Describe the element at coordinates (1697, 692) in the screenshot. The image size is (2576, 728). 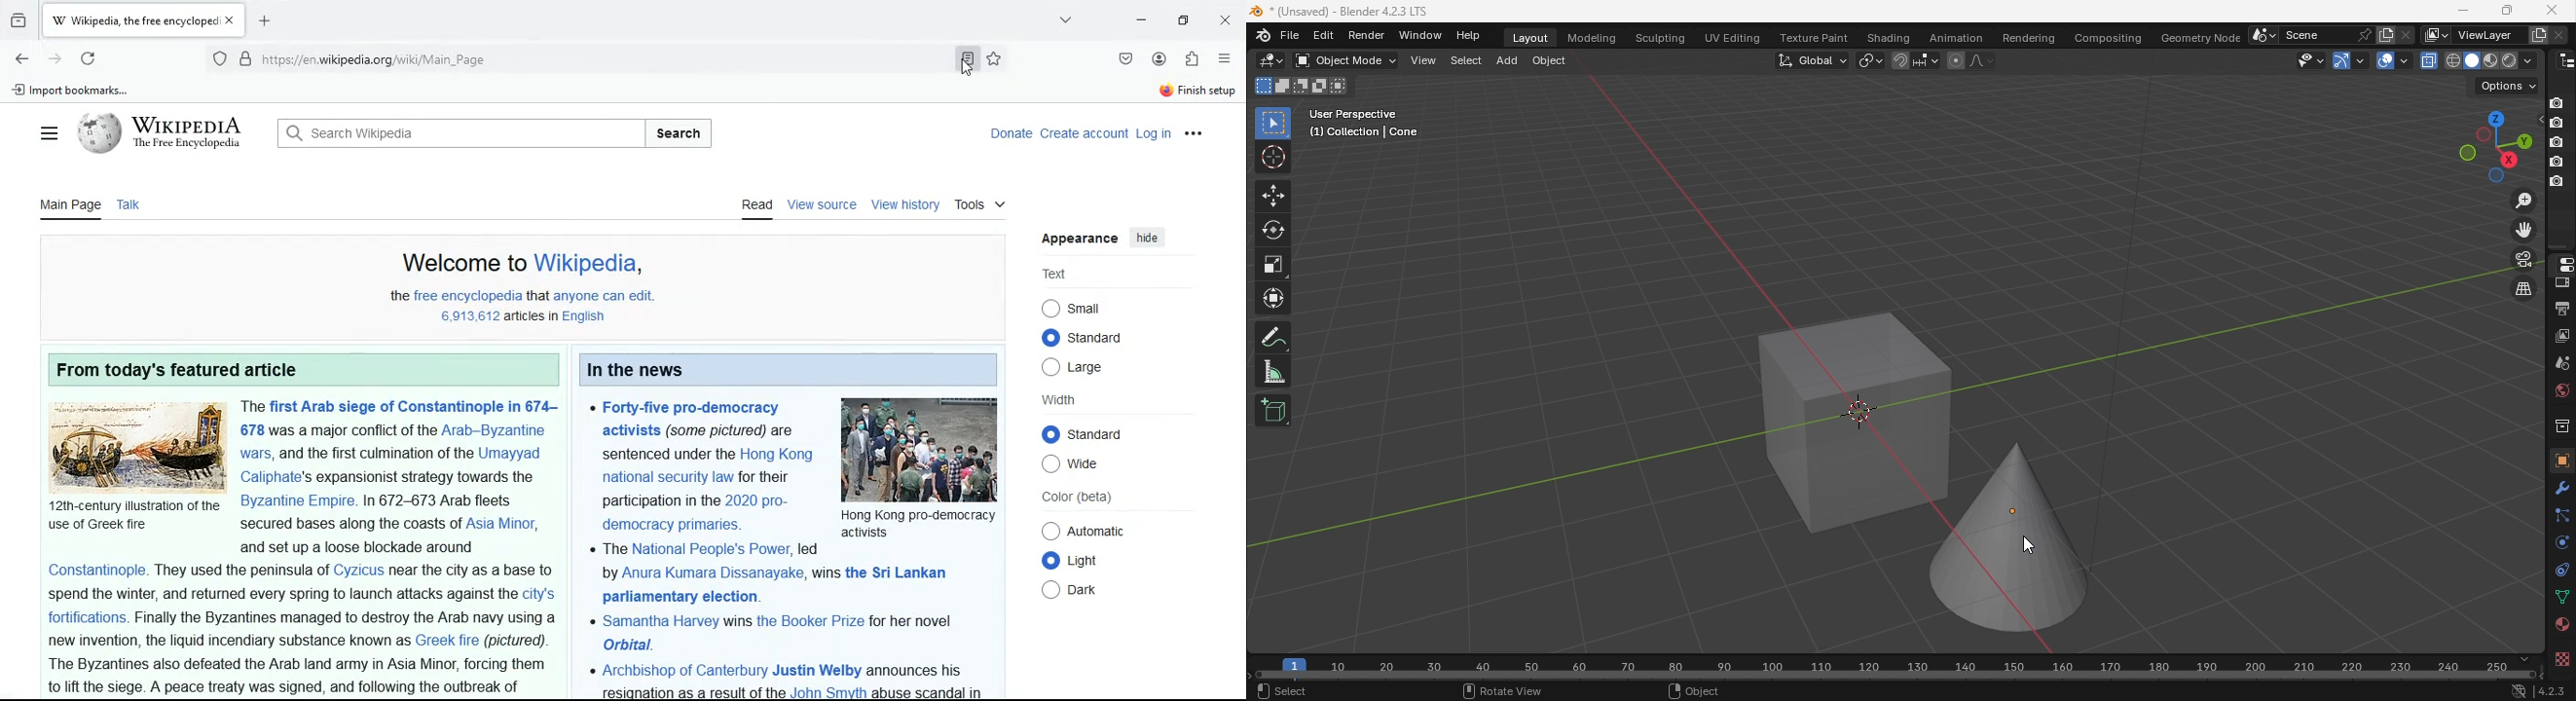
I see `Object` at that location.